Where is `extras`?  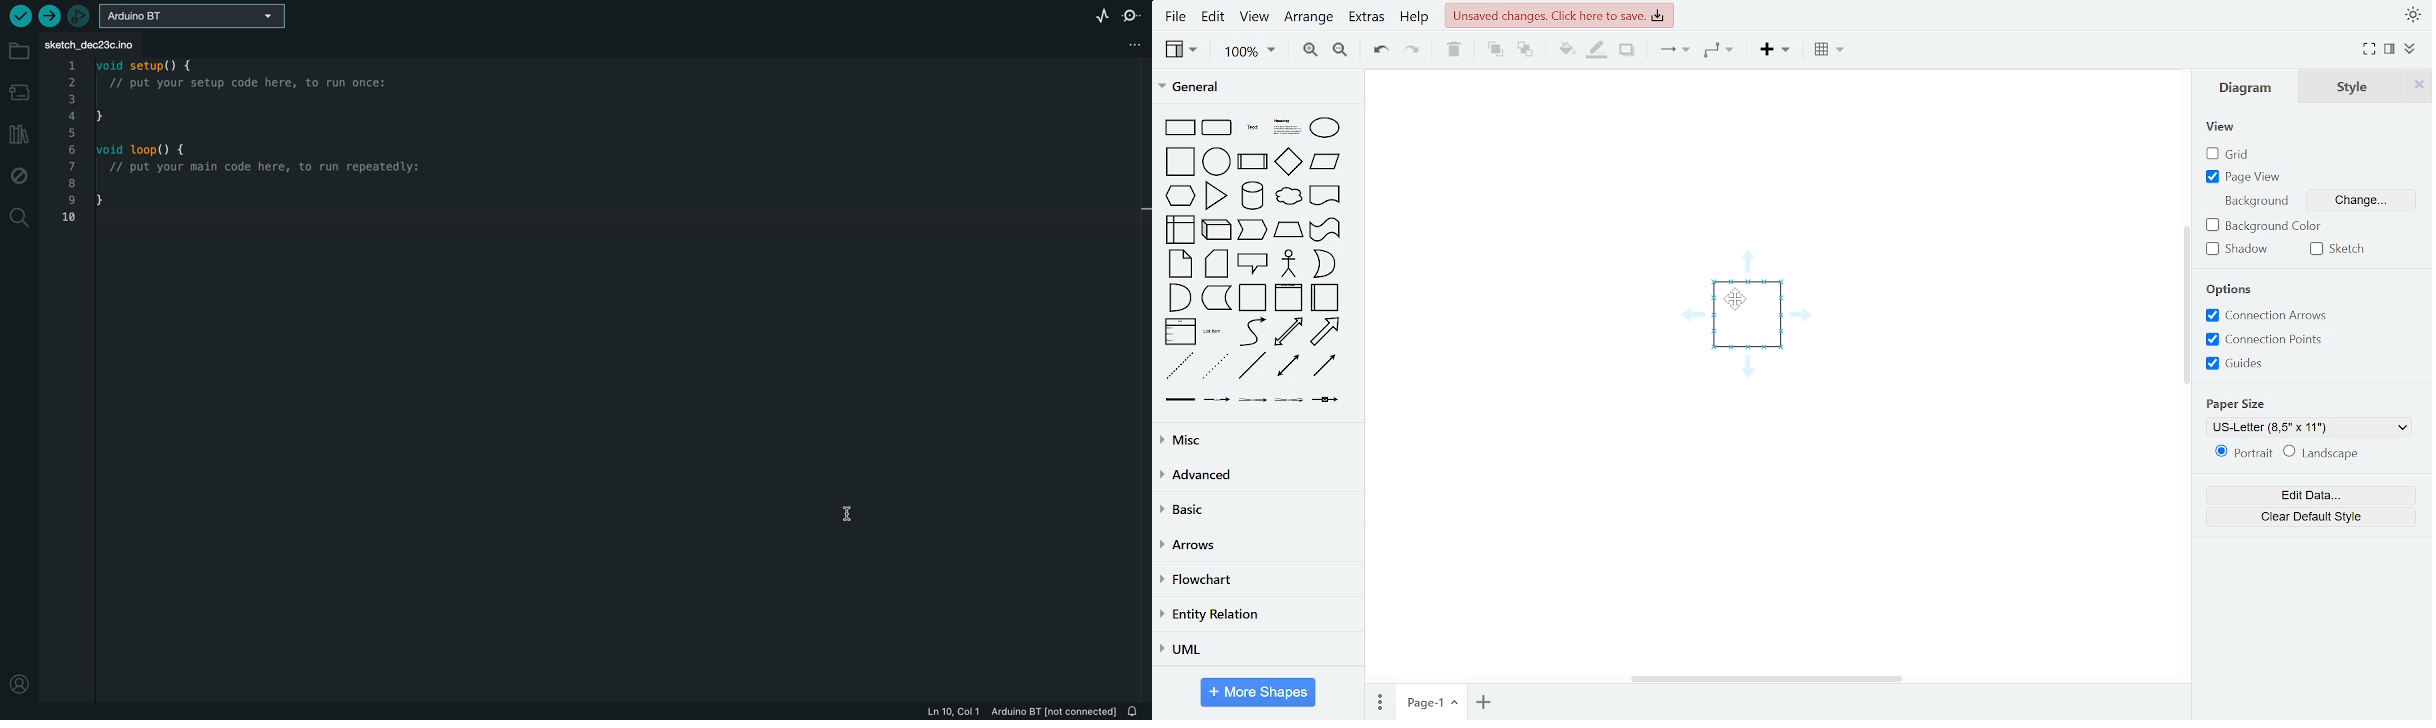 extras is located at coordinates (1367, 17).